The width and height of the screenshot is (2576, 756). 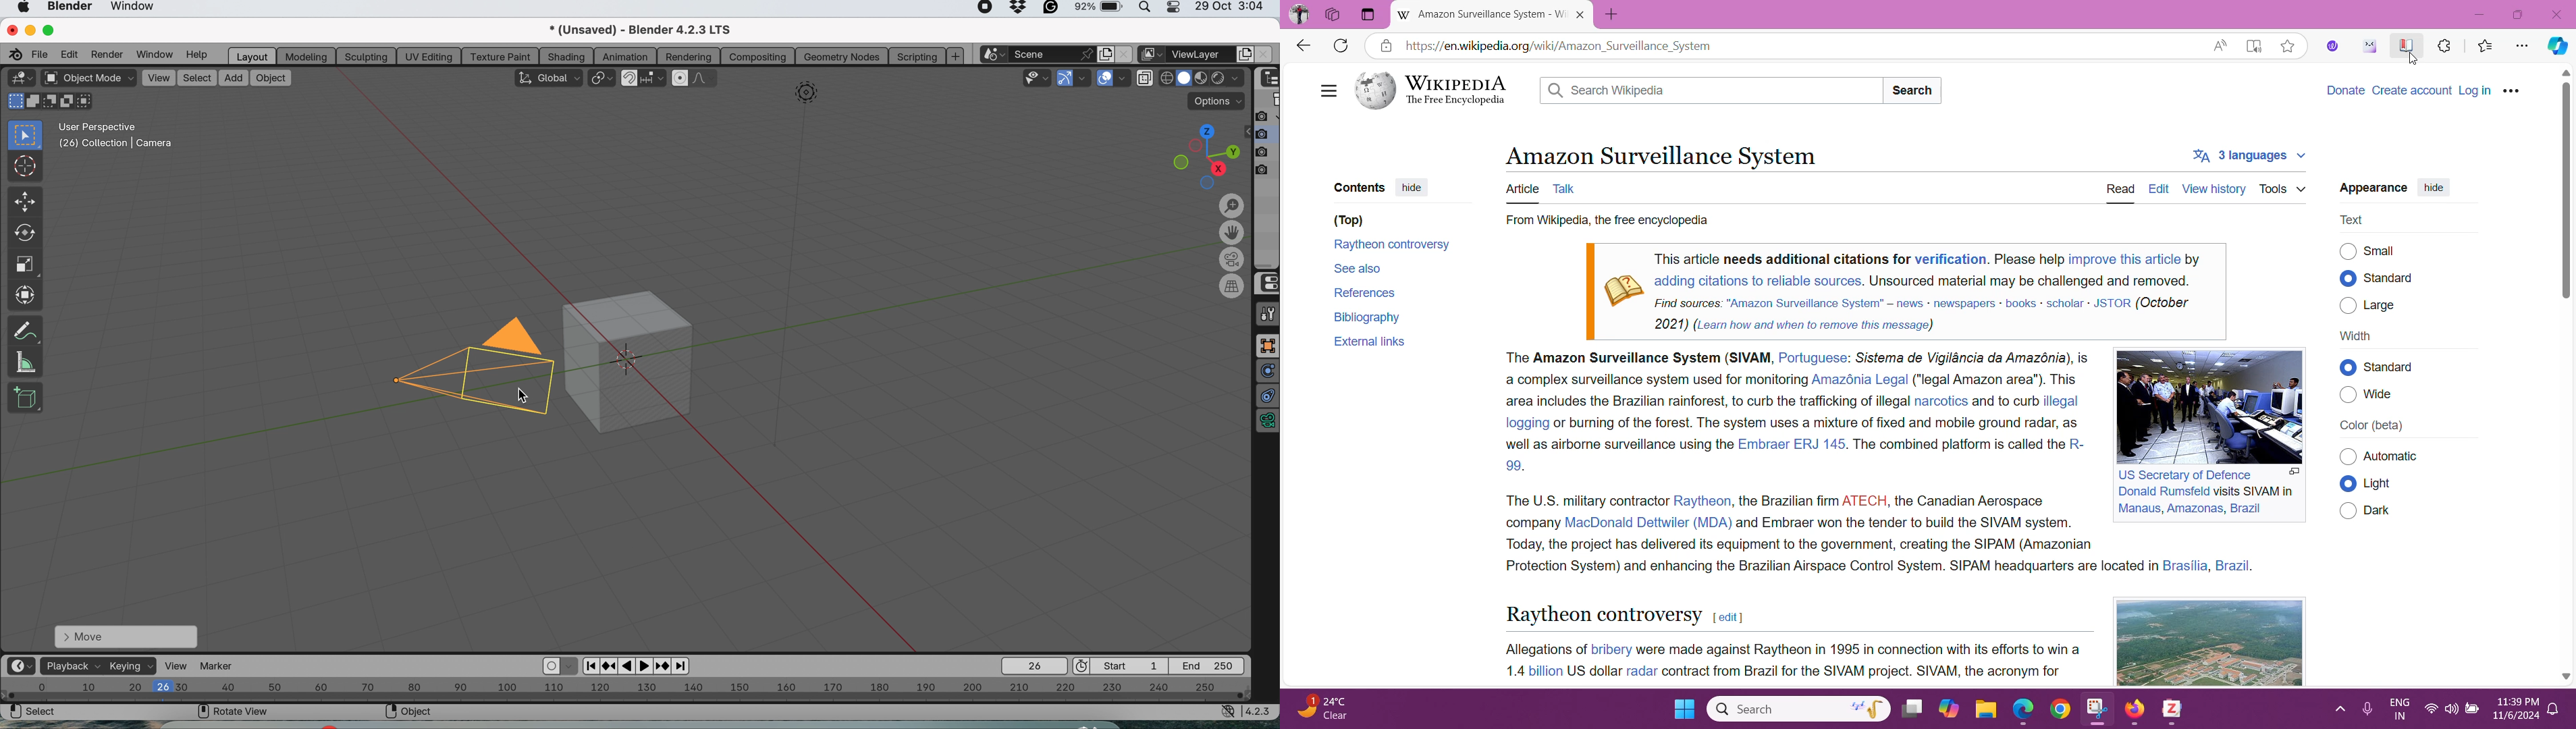 I want to click on editor type, so click(x=20, y=666).